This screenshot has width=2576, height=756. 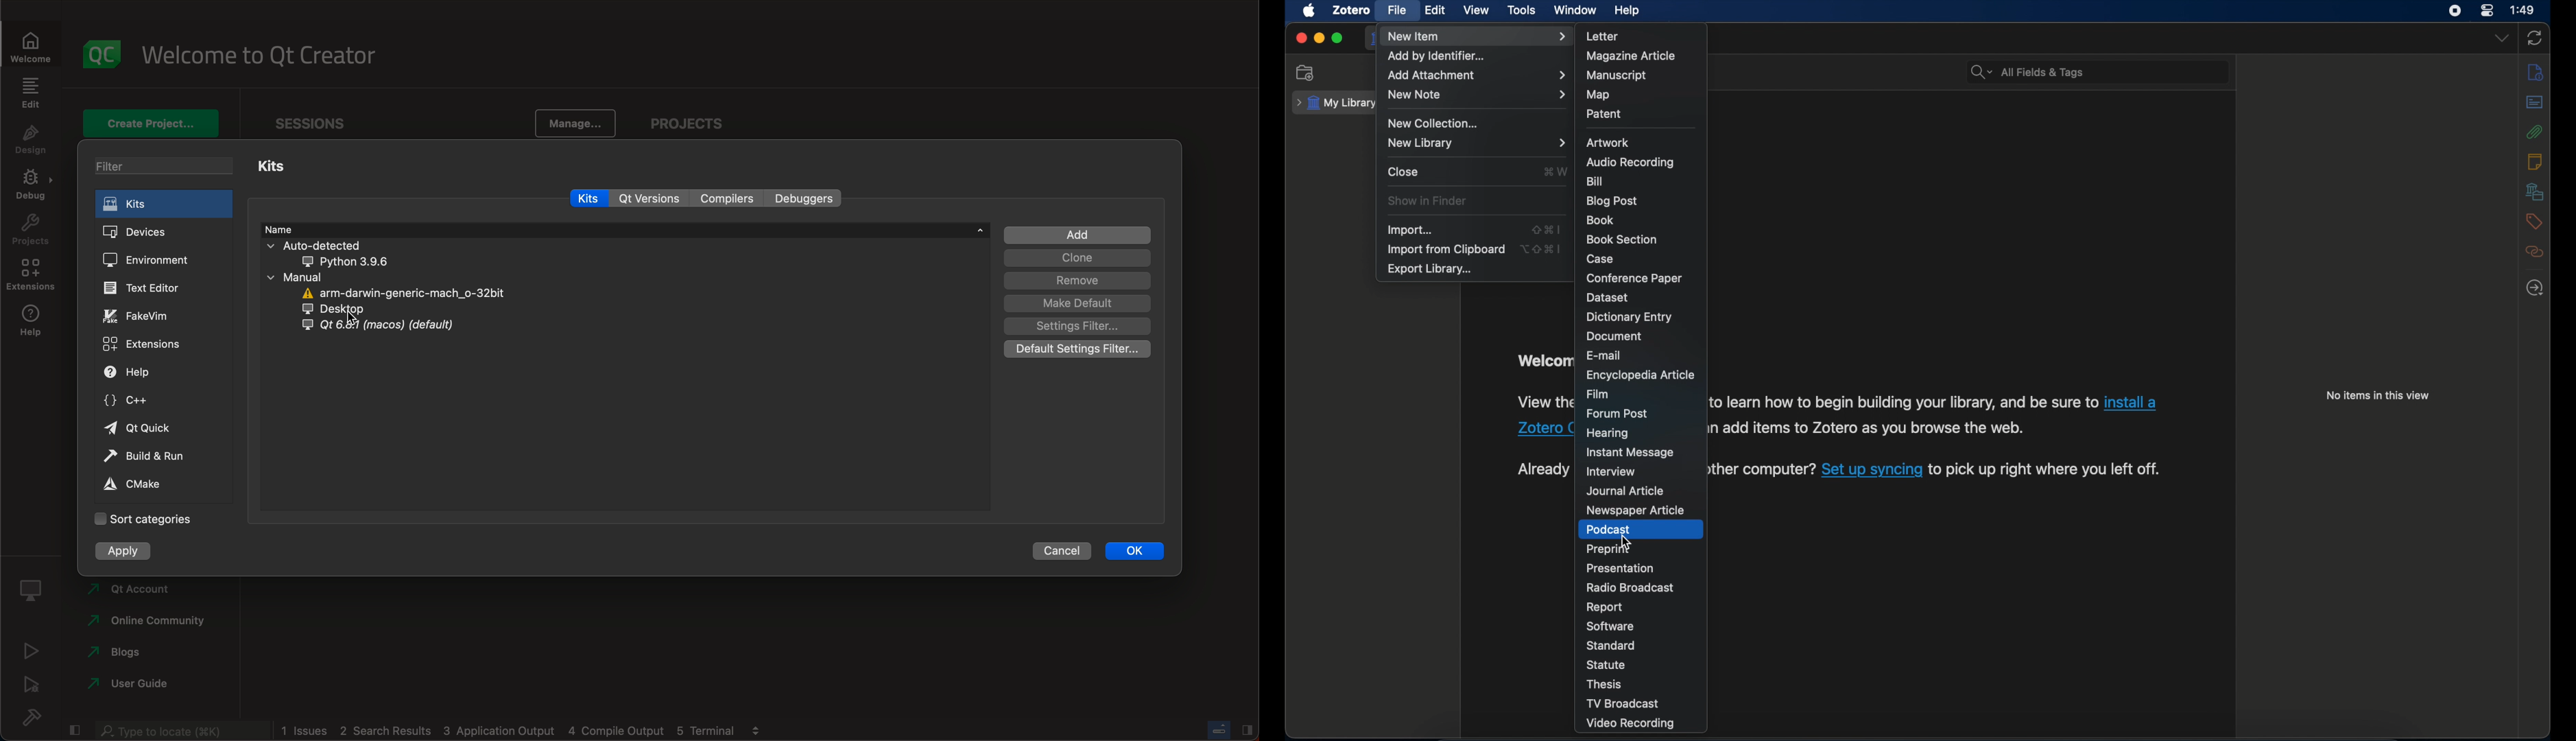 What do you see at coordinates (1608, 143) in the screenshot?
I see `artwork` at bounding box center [1608, 143].